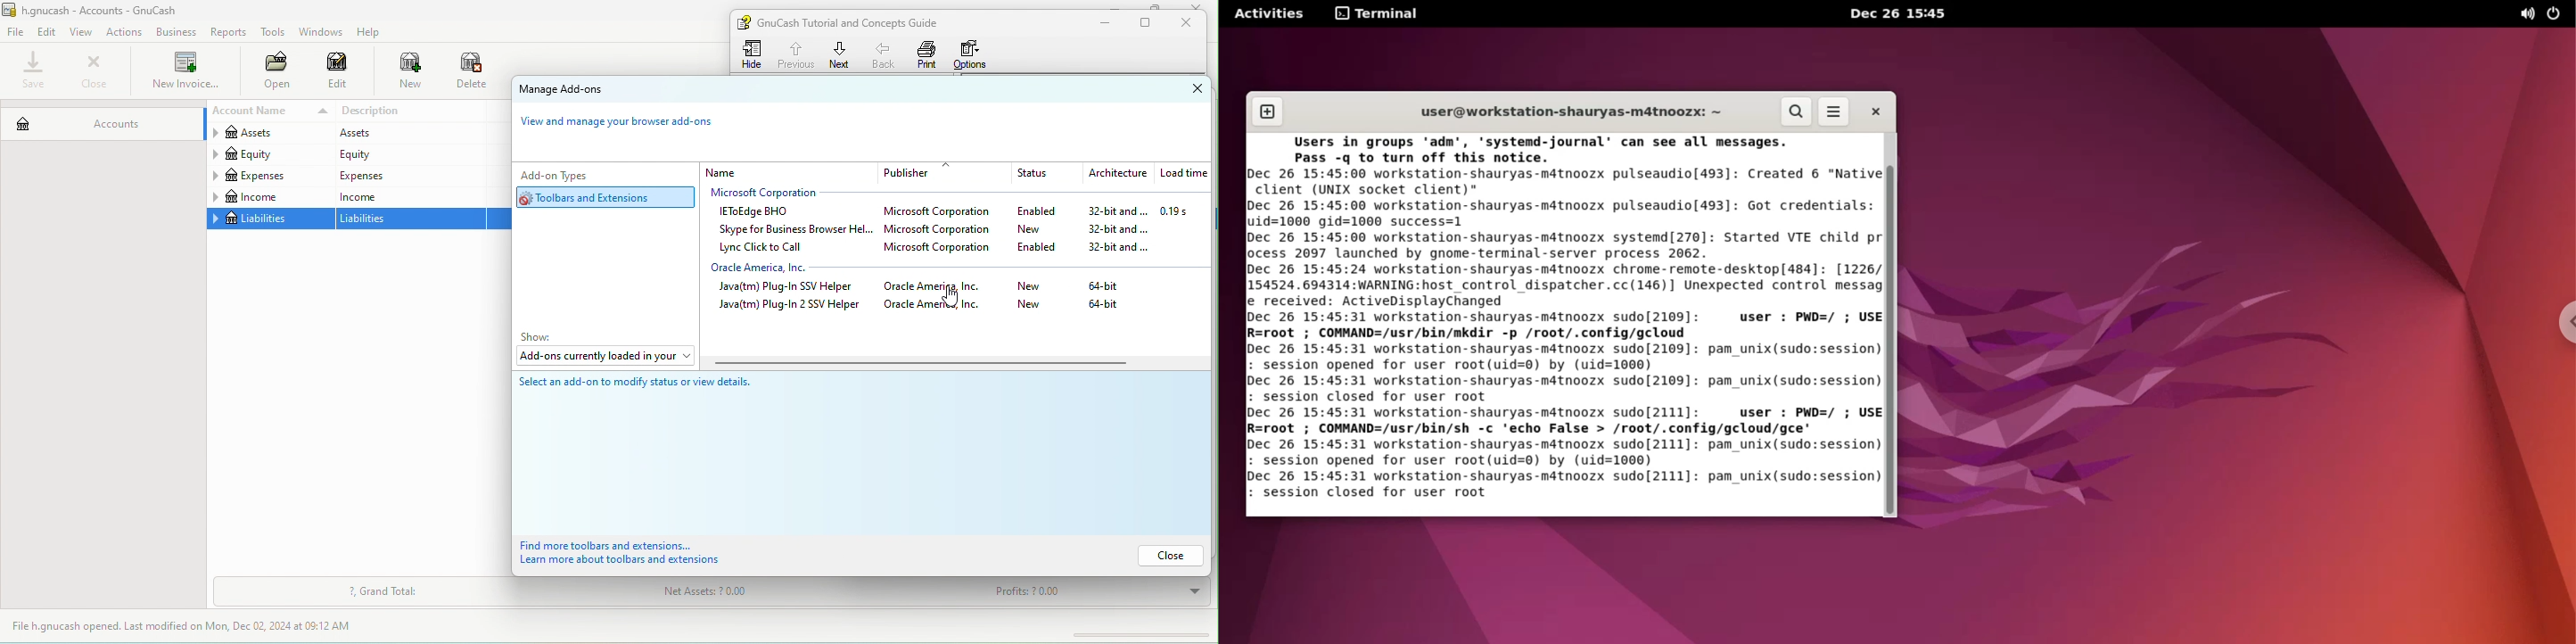 The height and width of the screenshot is (644, 2576). I want to click on reports, so click(230, 32).